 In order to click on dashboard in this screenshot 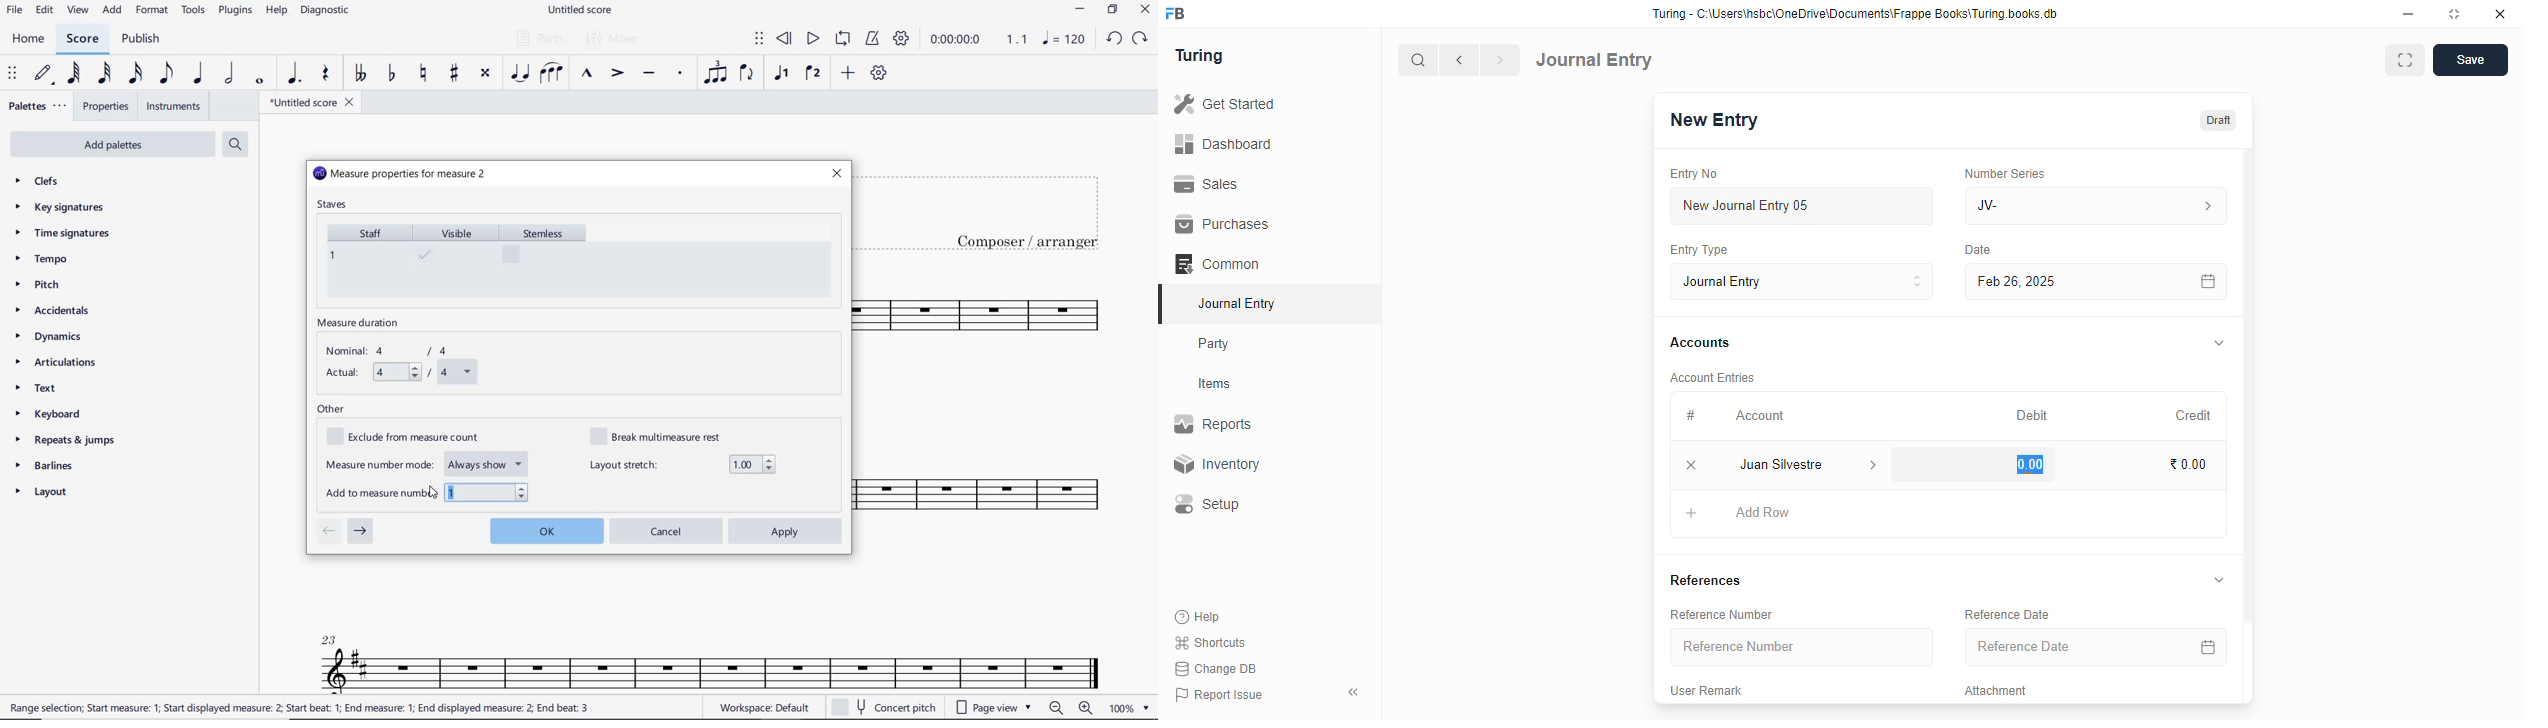, I will do `click(1224, 143)`.